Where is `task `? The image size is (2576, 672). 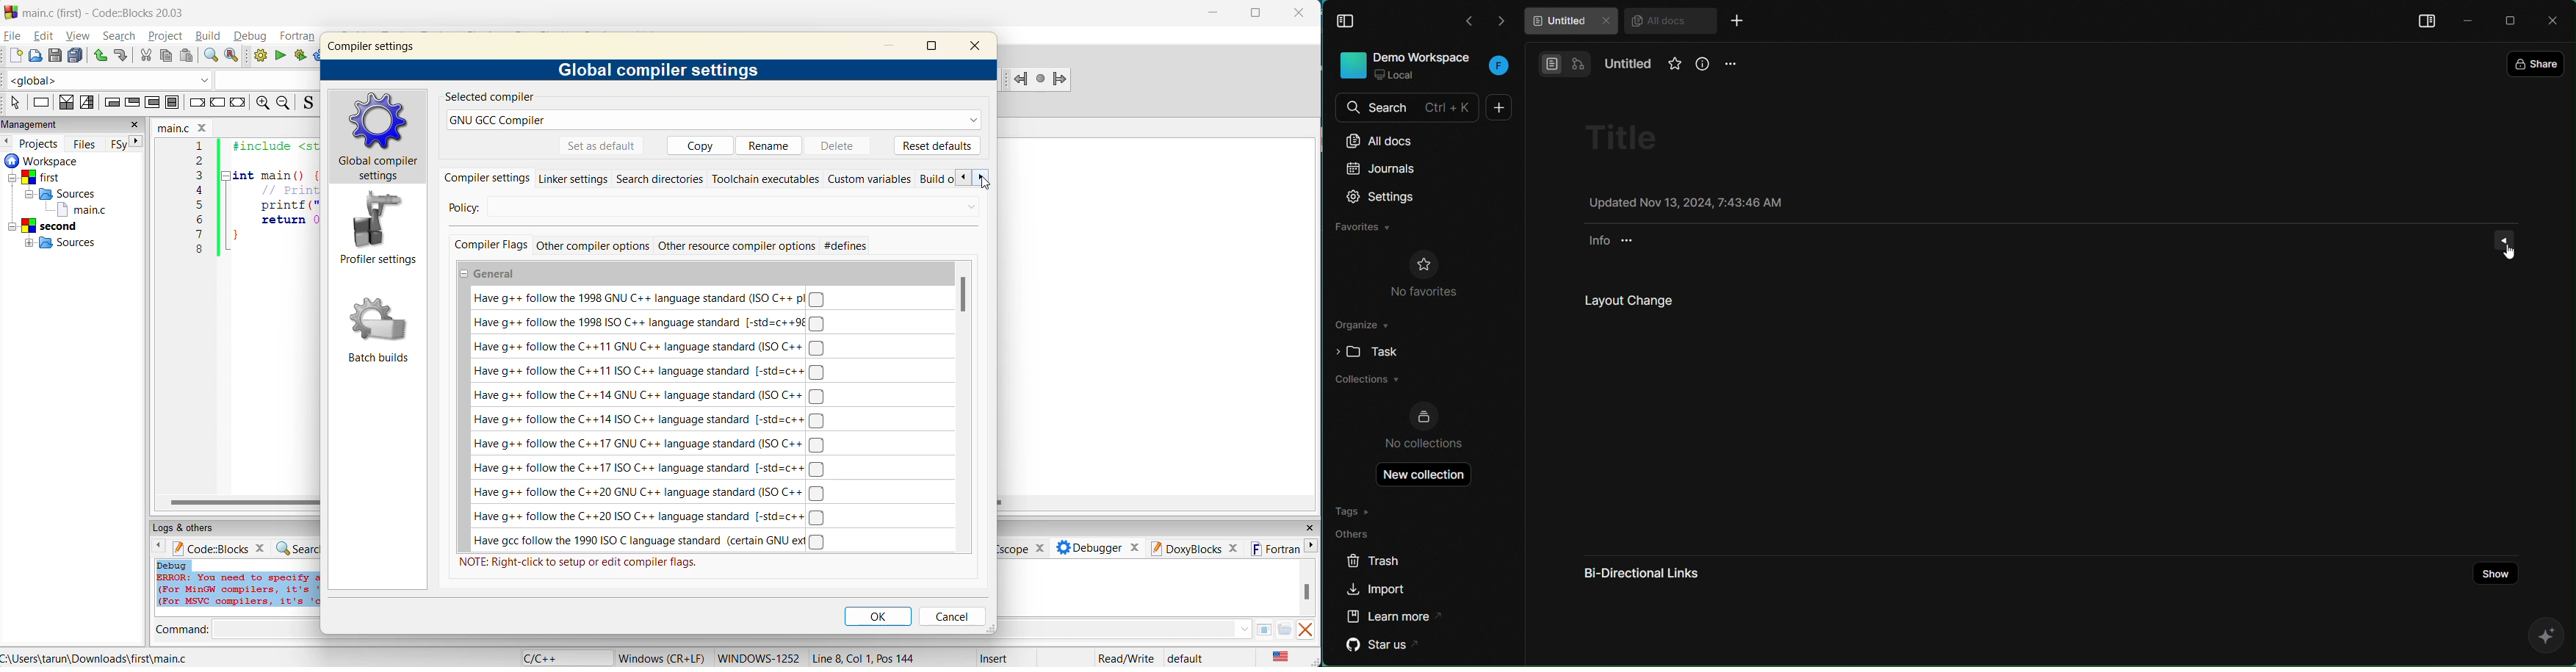
task  is located at coordinates (1363, 351).